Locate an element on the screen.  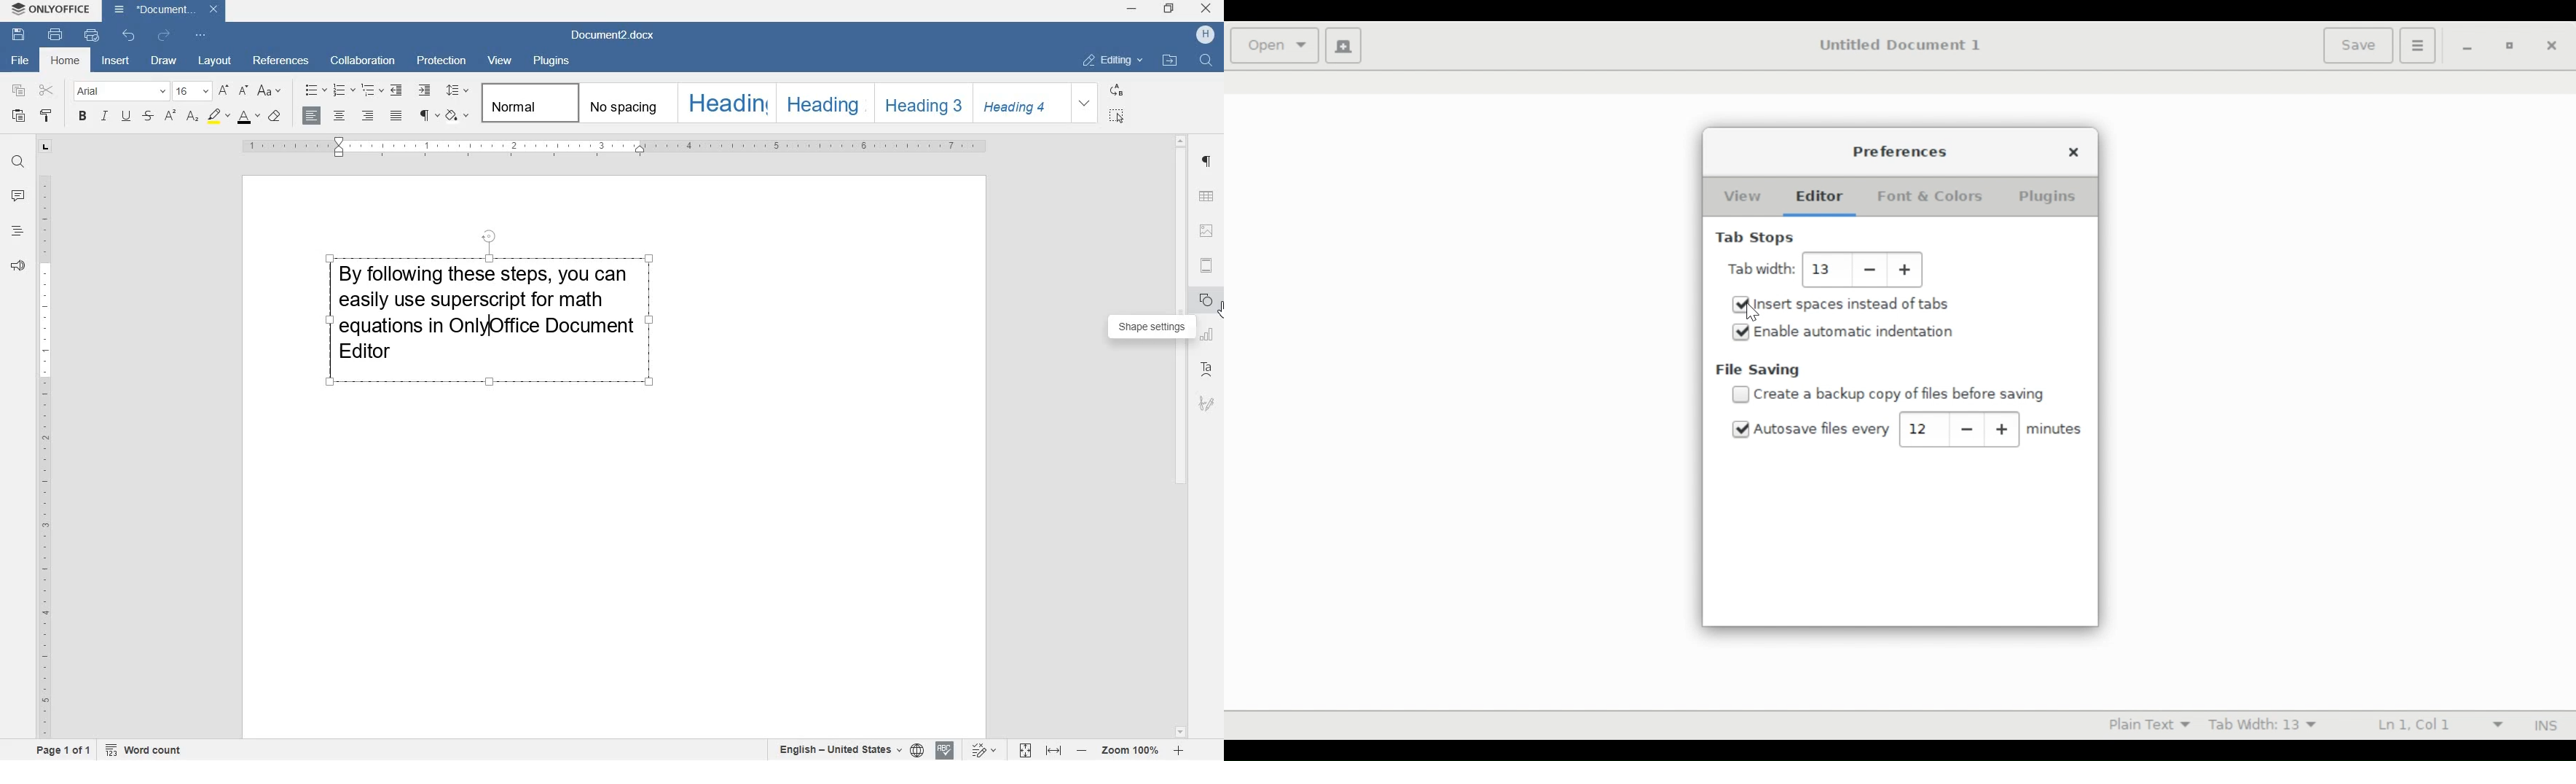
minimize is located at coordinates (1131, 7).